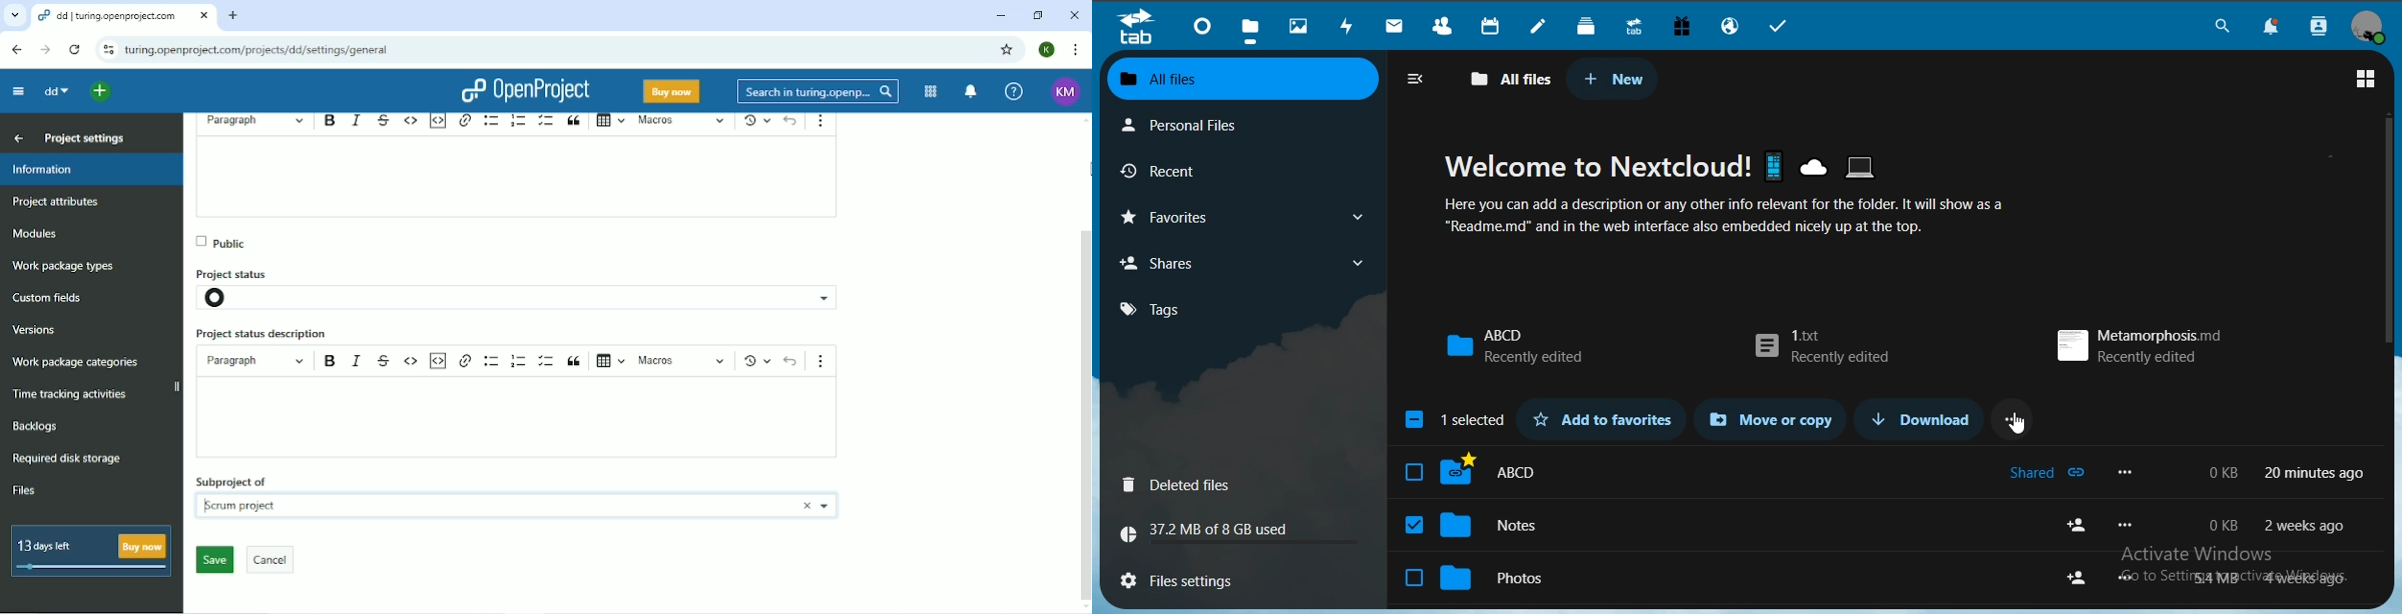 The image size is (2408, 616). What do you see at coordinates (2018, 425) in the screenshot?
I see `cursor` at bounding box center [2018, 425].